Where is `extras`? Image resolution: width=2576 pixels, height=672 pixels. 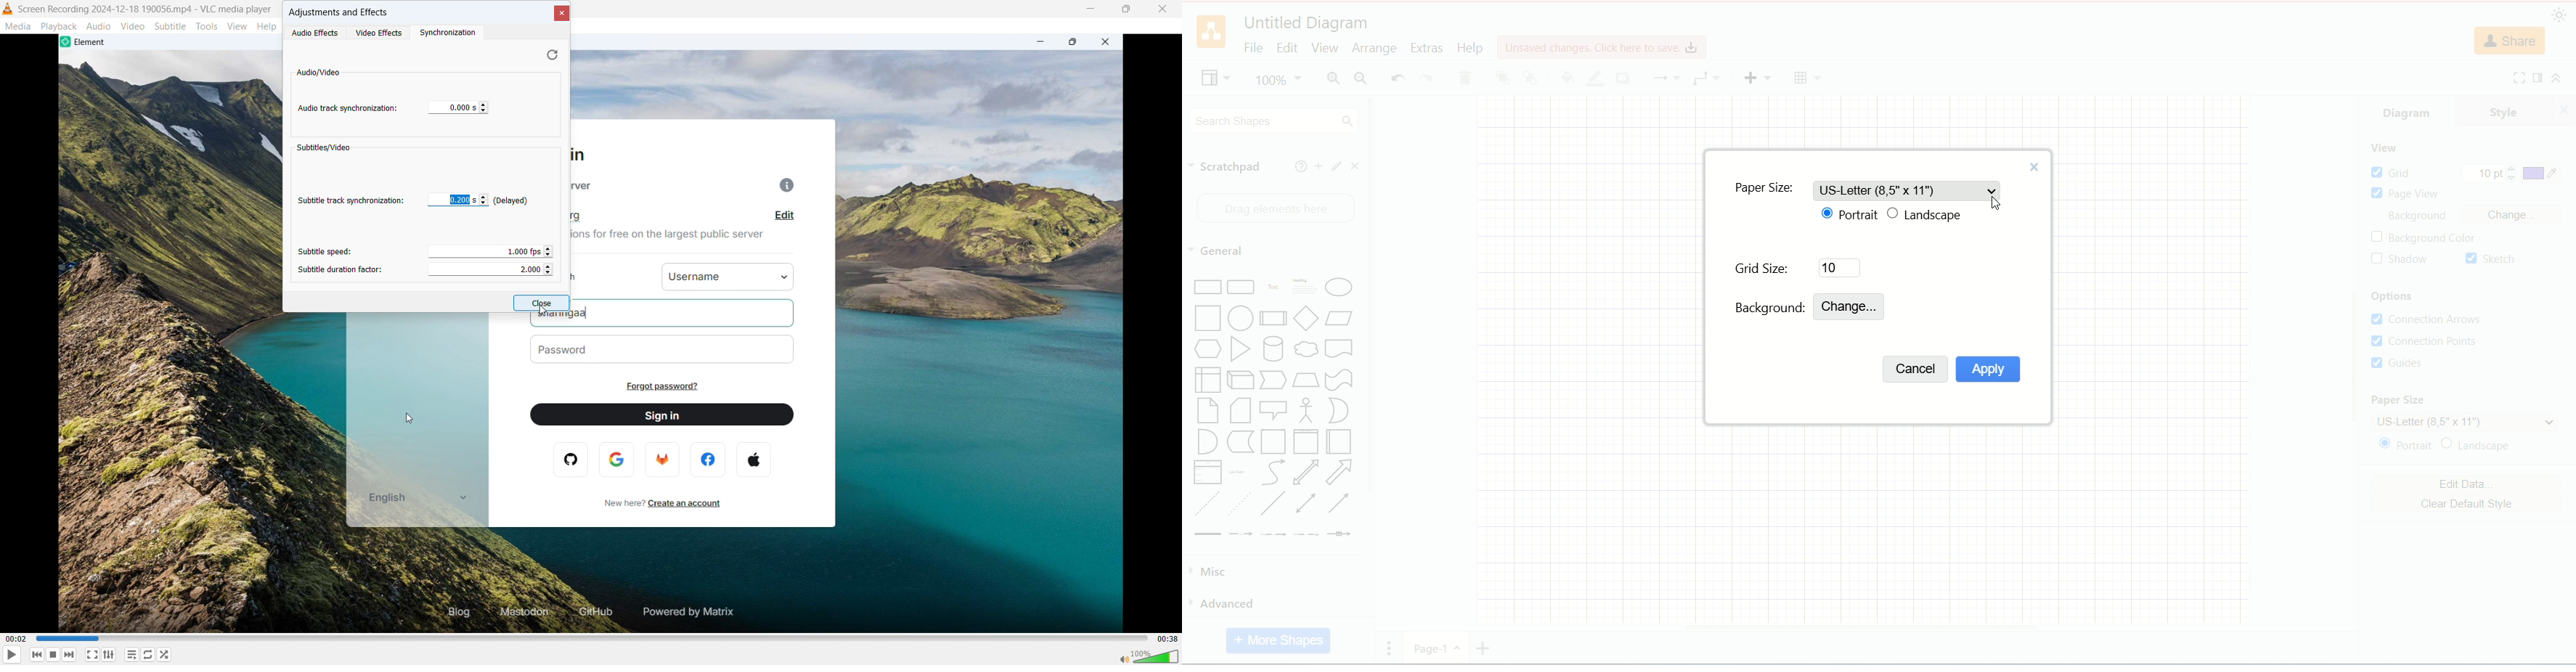
extras is located at coordinates (1427, 46).